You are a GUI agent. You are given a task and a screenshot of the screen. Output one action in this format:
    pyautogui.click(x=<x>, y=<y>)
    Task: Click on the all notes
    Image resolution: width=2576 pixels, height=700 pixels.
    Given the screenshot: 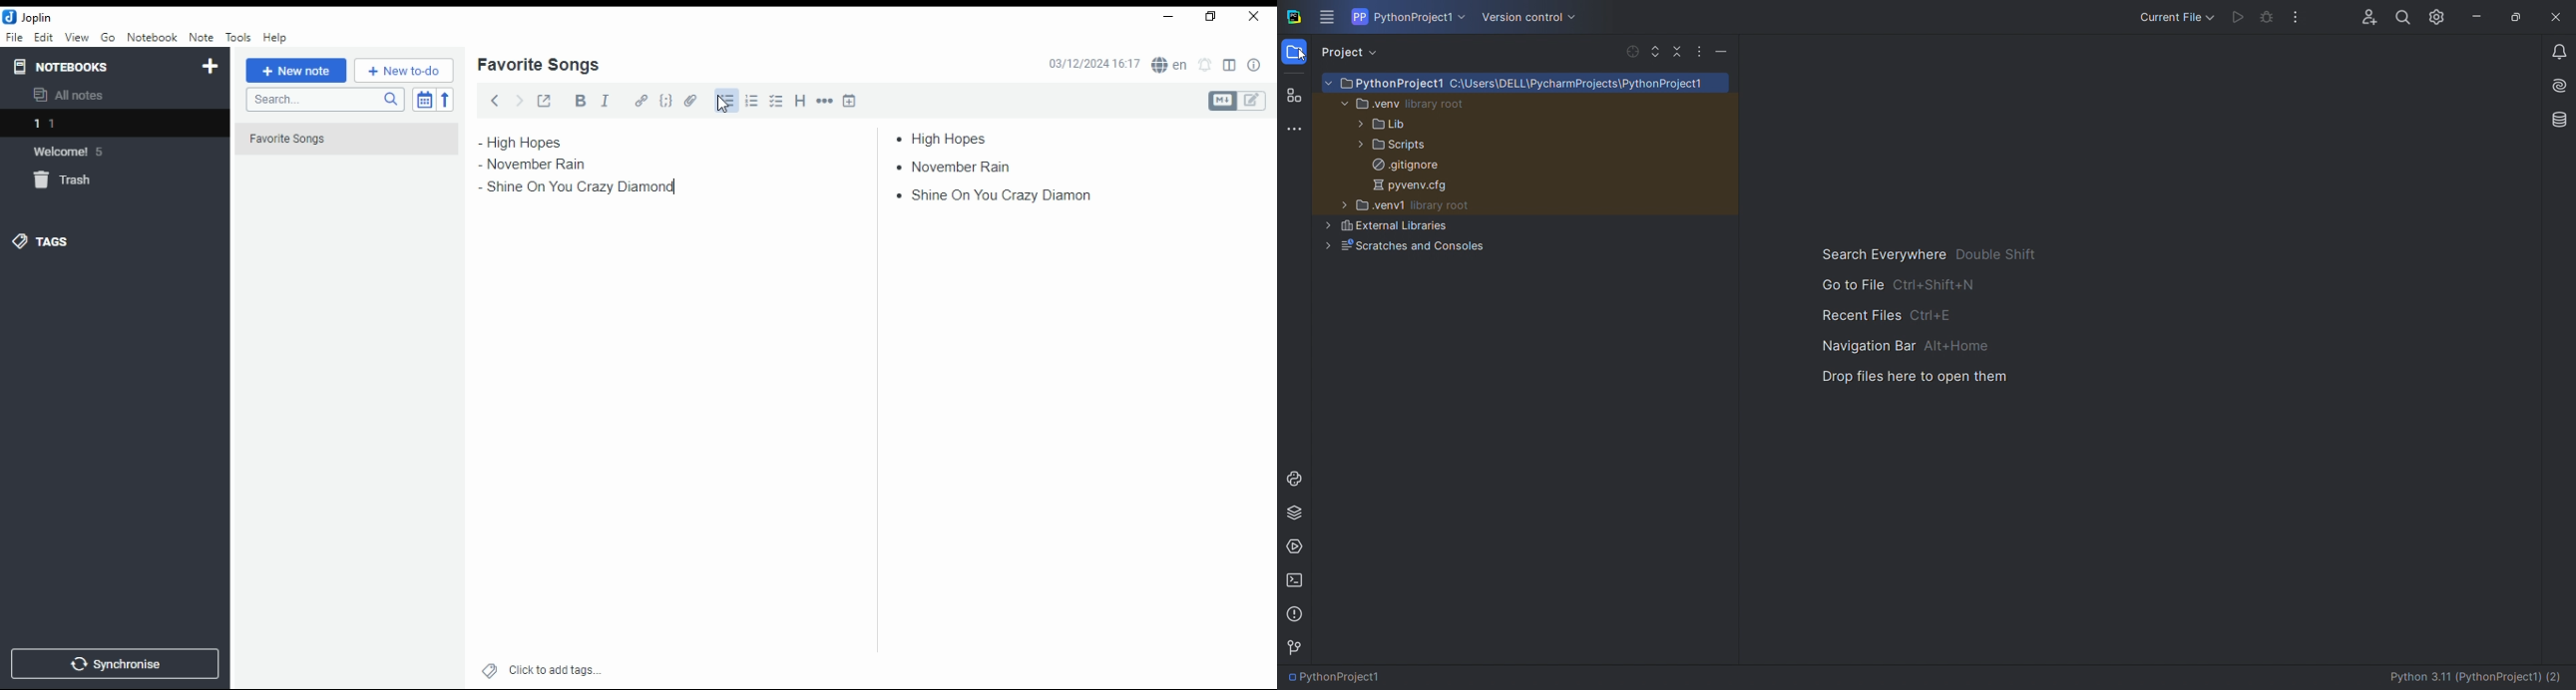 What is the action you would take?
    pyautogui.click(x=74, y=96)
    